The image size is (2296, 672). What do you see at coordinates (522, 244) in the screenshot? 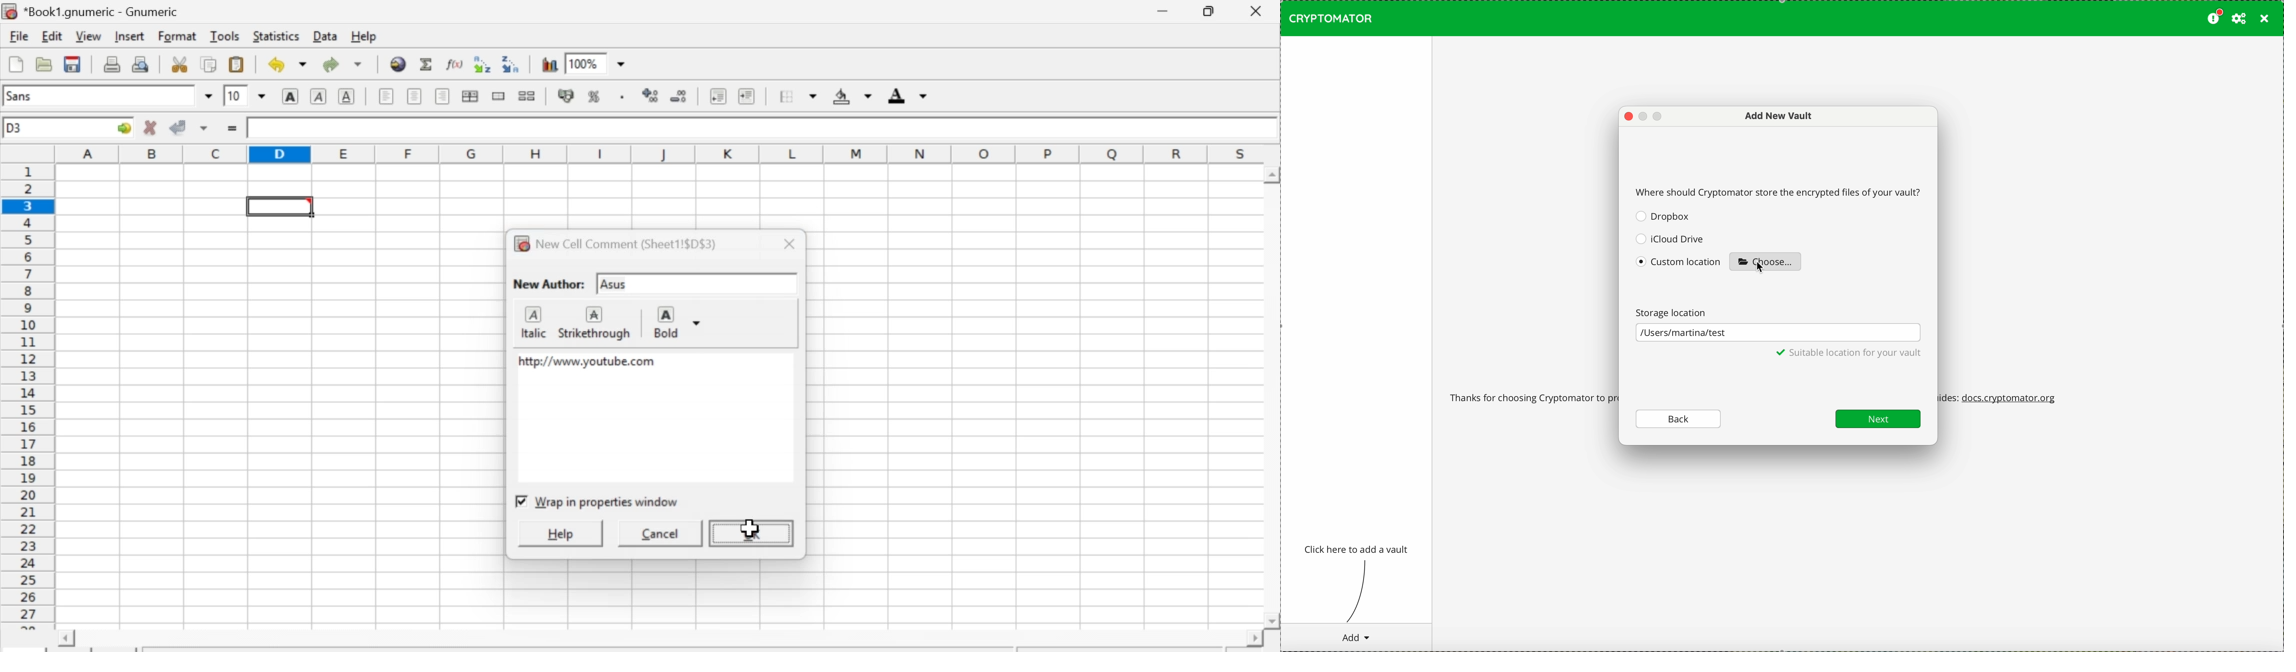
I see `icon` at bounding box center [522, 244].